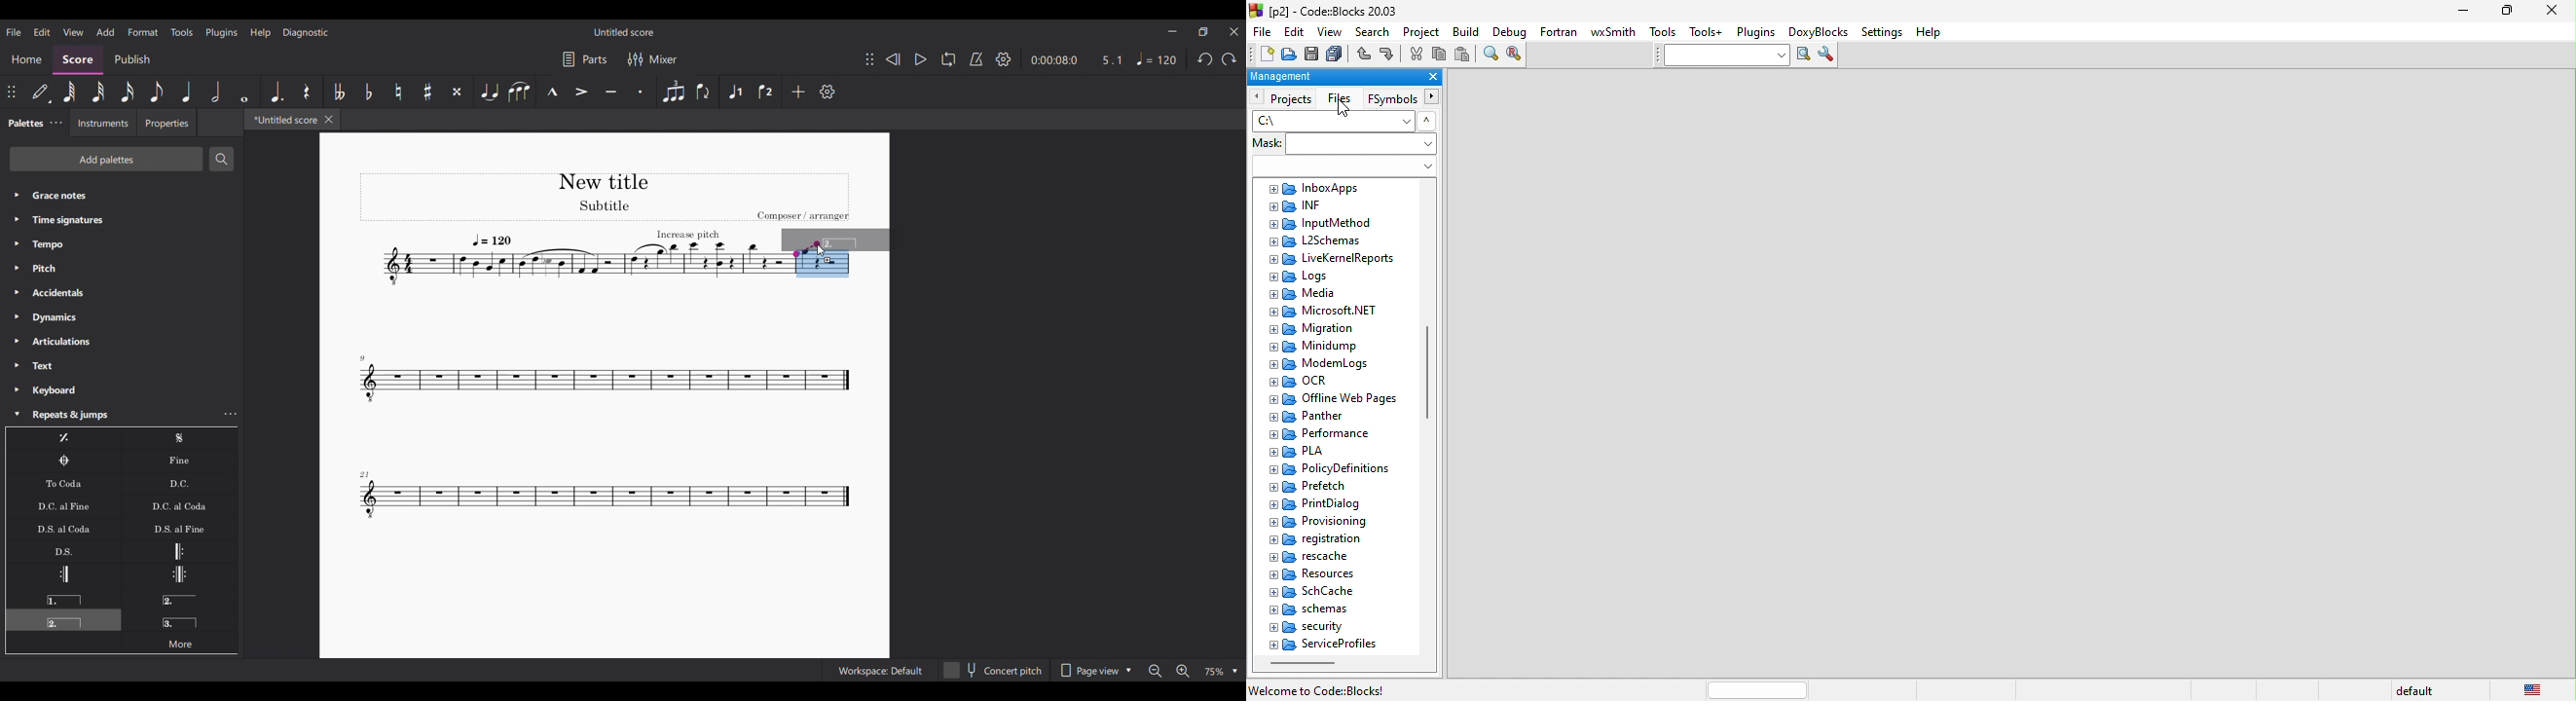  I want to click on replace, so click(1514, 55).